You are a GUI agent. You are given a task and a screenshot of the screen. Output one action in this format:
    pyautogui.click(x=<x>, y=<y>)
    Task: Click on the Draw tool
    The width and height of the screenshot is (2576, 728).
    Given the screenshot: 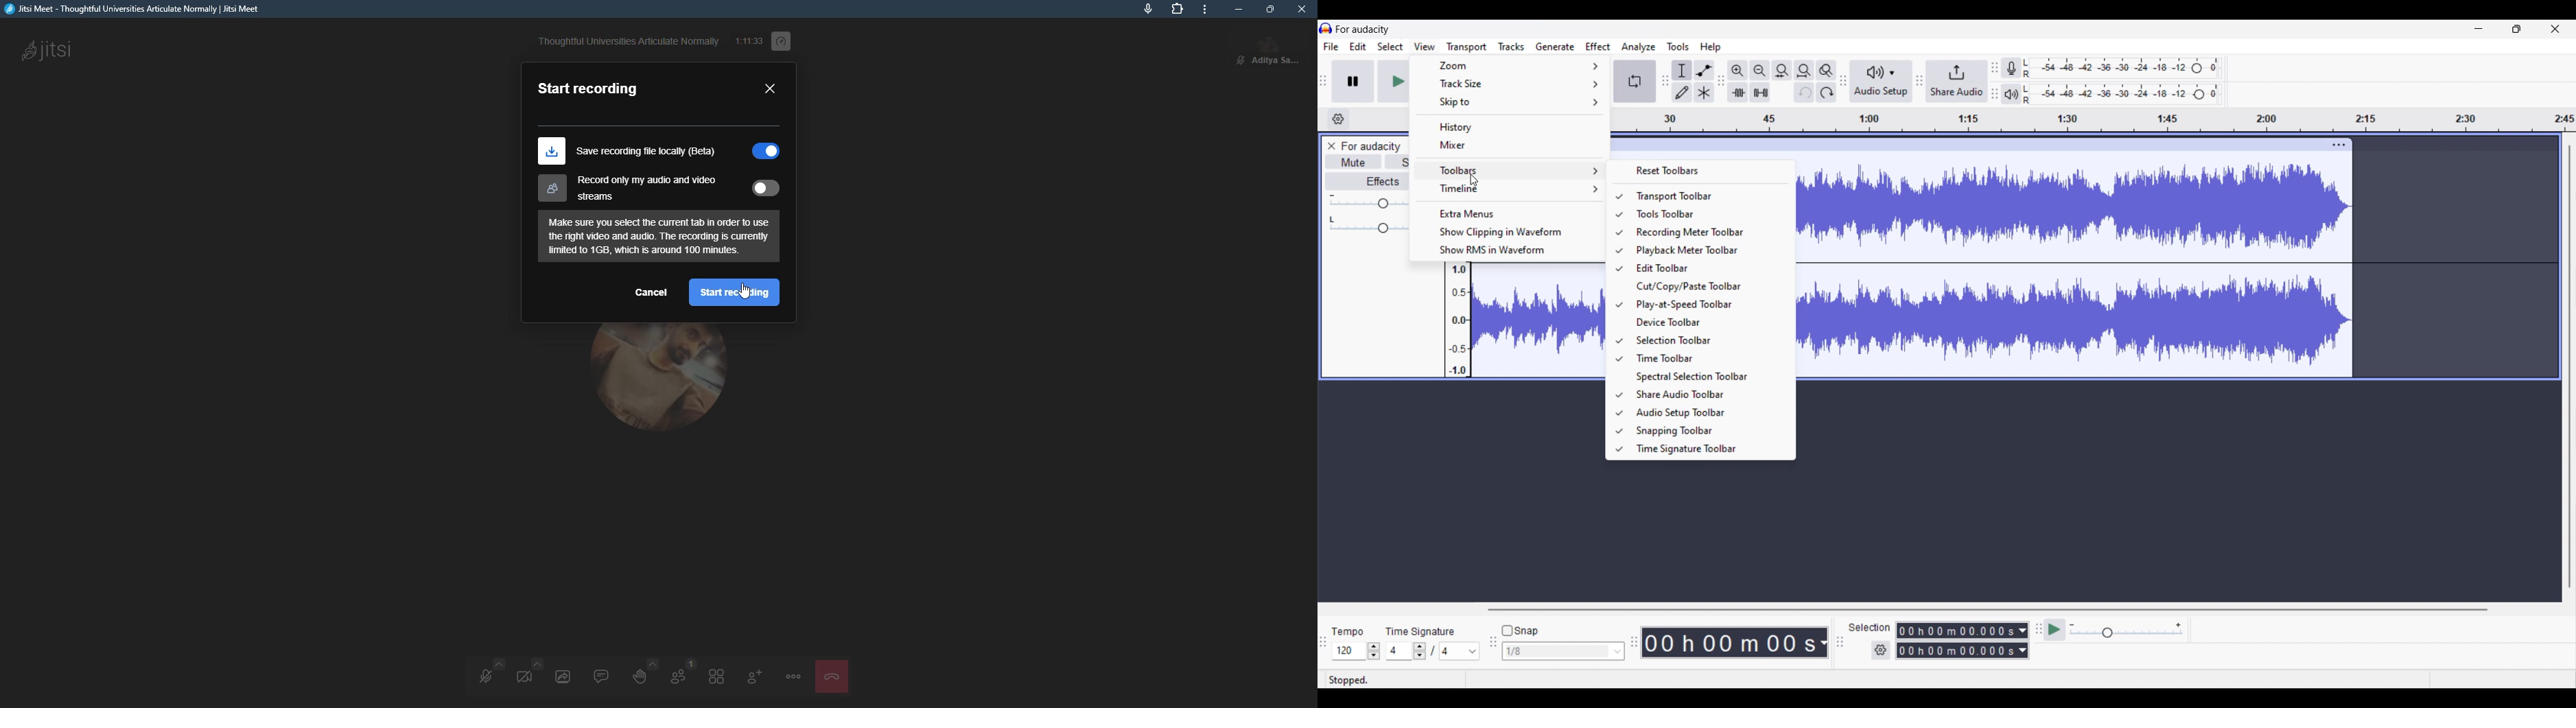 What is the action you would take?
    pyautogui.click(x=1681, y=92)
    